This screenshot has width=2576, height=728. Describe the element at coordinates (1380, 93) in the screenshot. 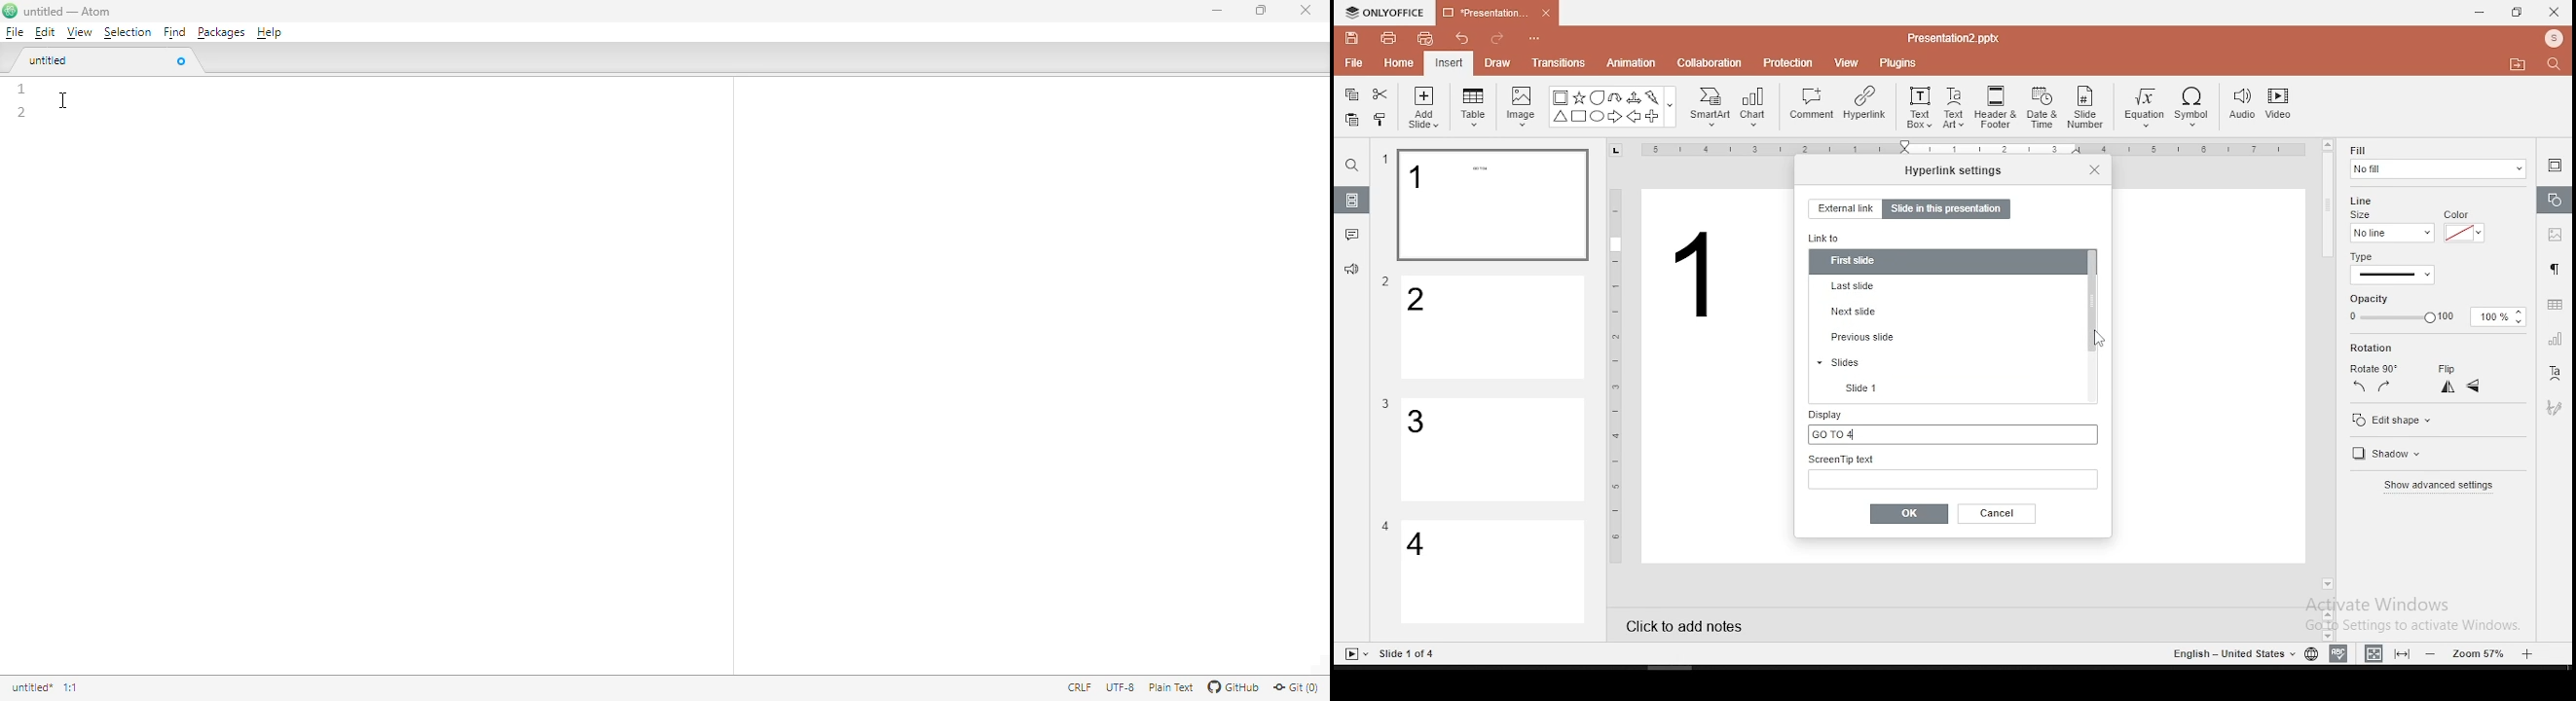

I see `cut` at that location.